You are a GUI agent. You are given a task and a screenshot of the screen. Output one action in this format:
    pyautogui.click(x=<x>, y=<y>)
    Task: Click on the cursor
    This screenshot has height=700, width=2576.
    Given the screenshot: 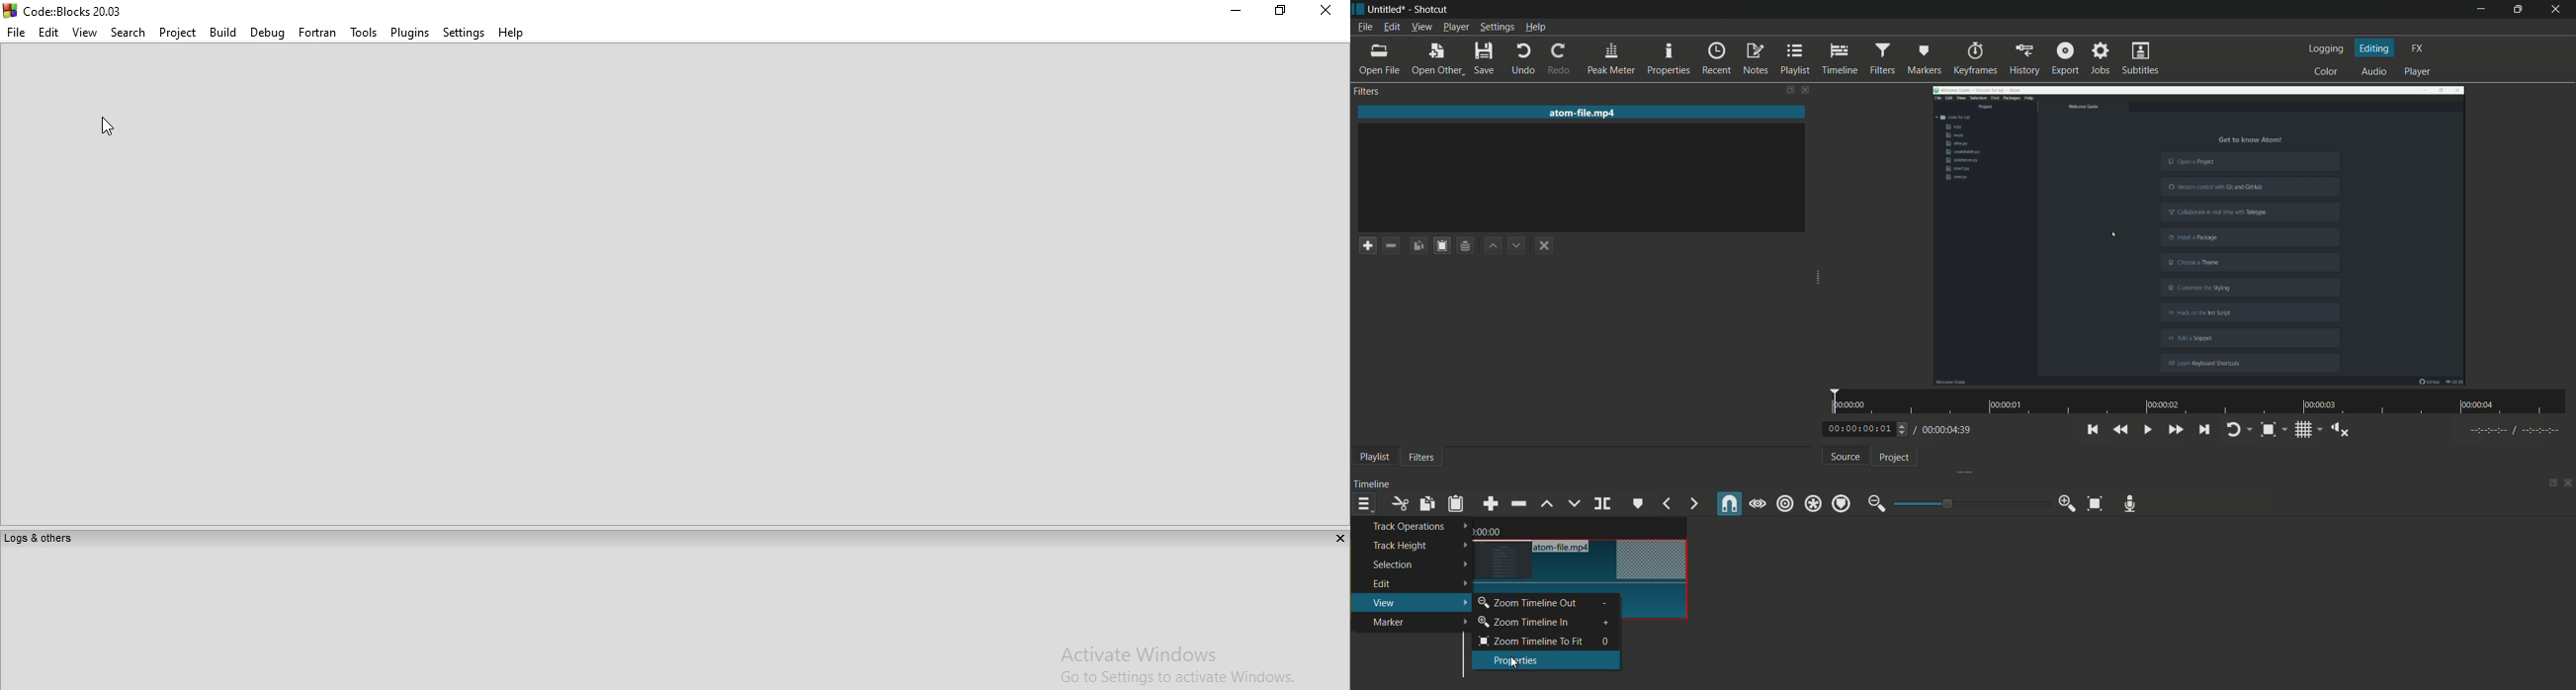 What is the action you would take?
    pyautogui.click(x=108, y=126)
    